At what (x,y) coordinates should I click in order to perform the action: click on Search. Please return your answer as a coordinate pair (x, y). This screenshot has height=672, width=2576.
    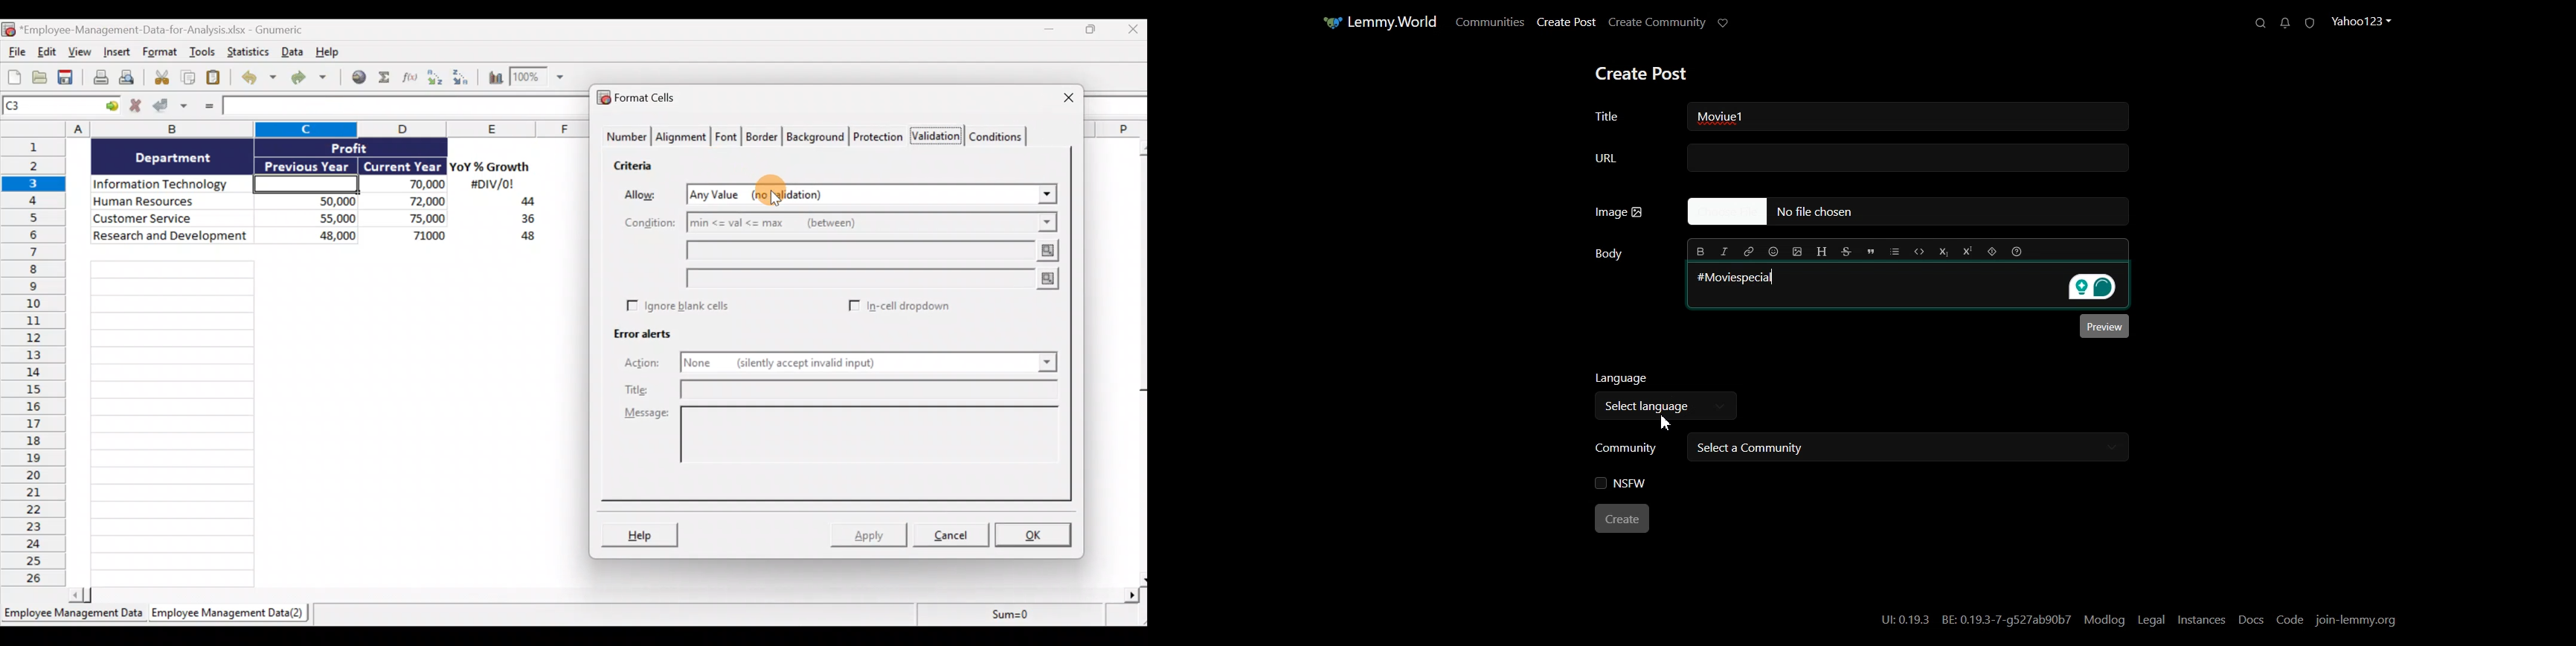
    Looking at the image, I should click on (2256, 22).